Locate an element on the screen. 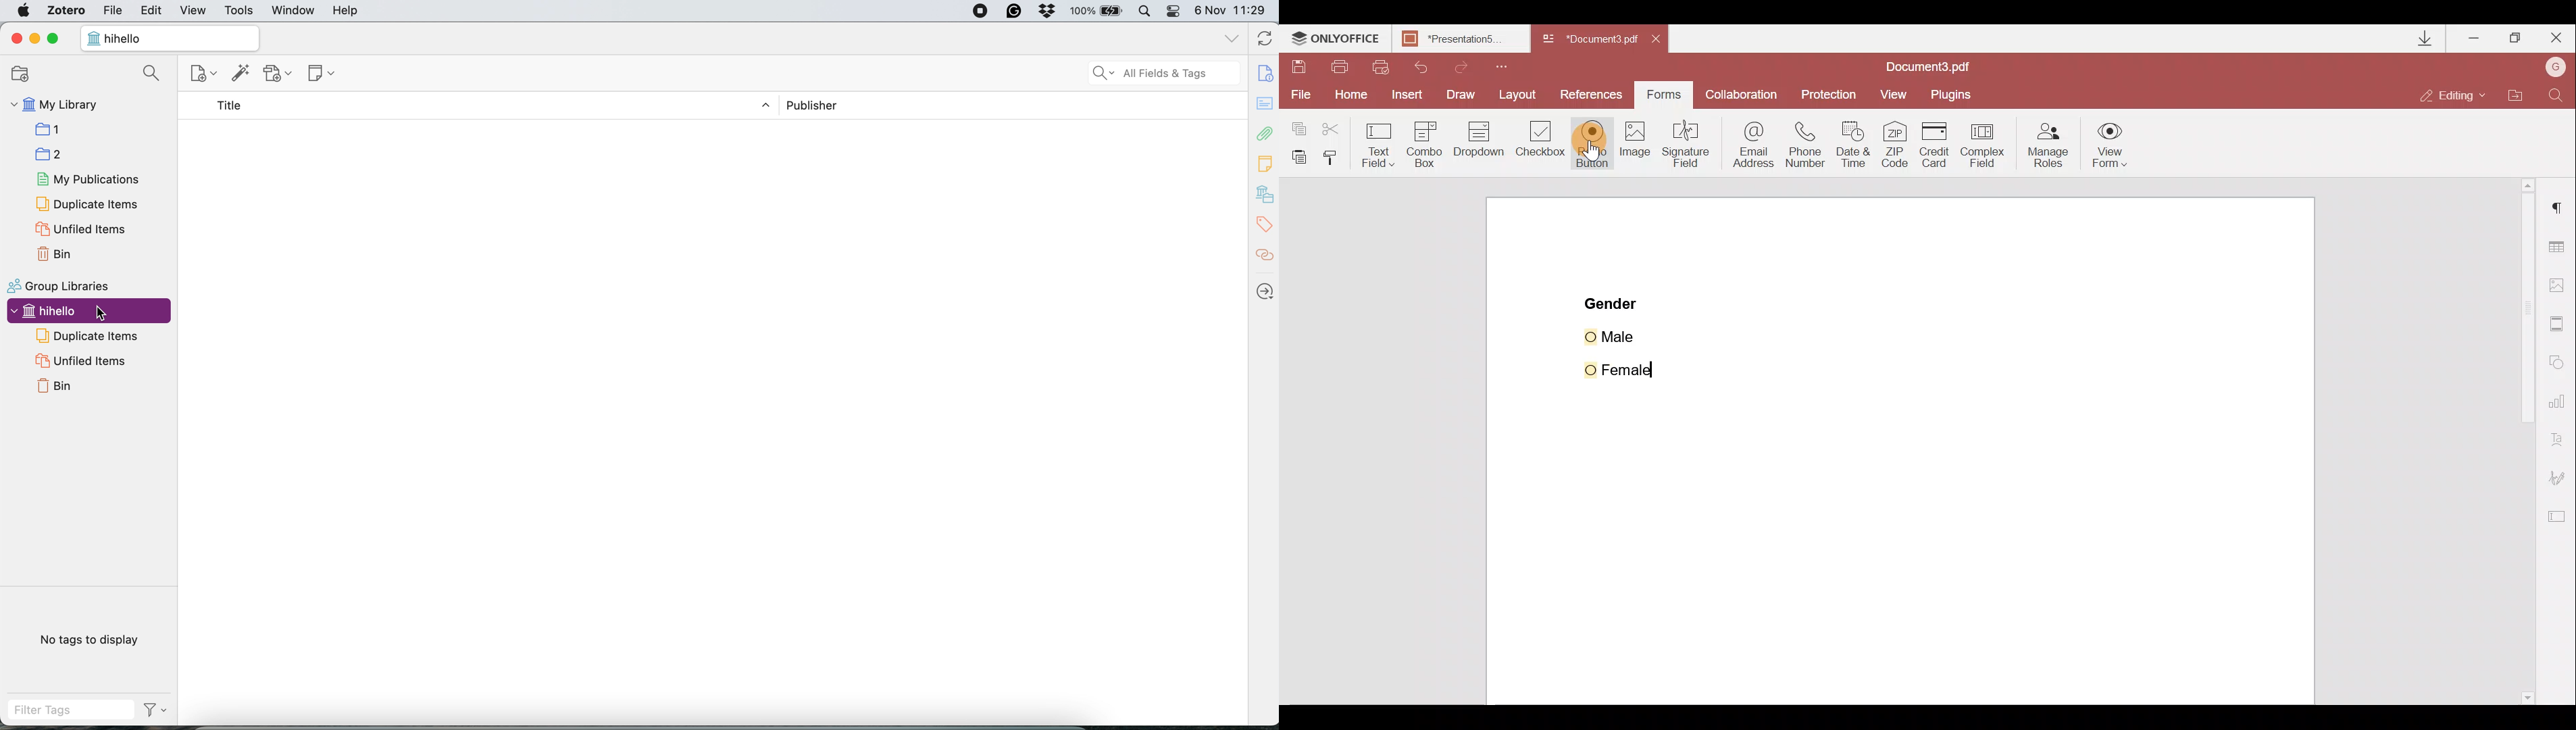 This screenshot has width=2576, height=756. Next is located at coordinates (1265, 287).